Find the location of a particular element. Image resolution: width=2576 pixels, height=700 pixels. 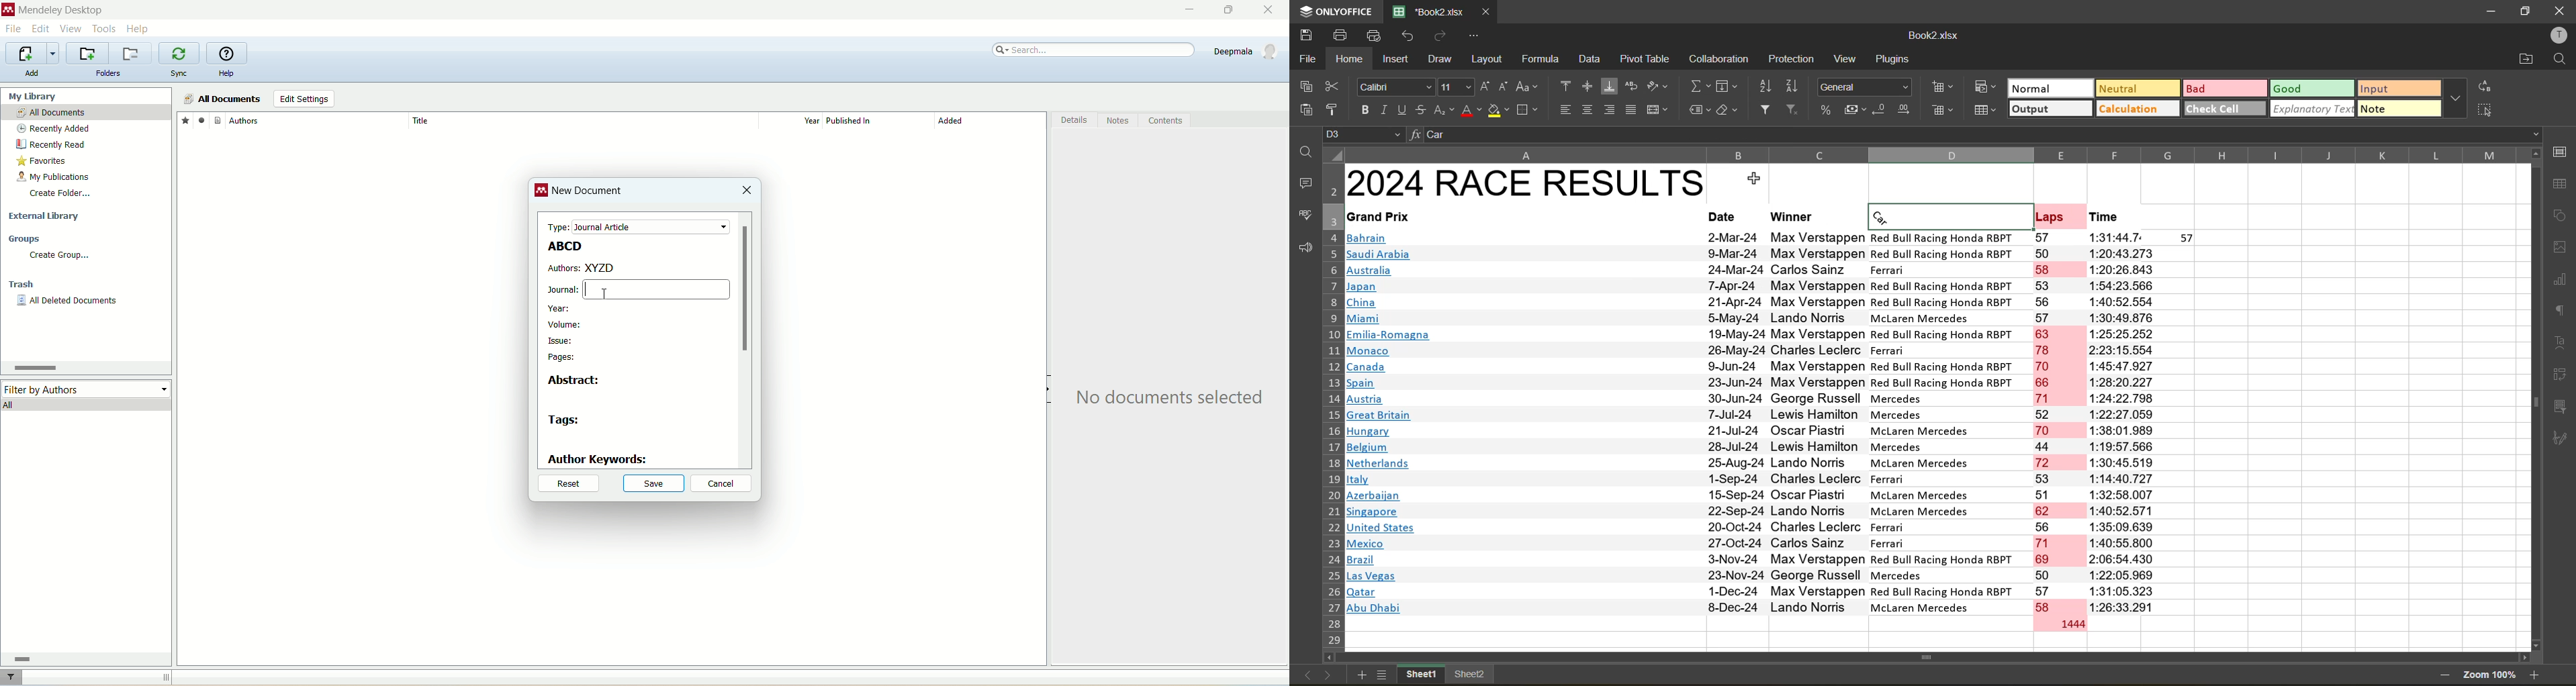

formula is located at coordinates (1542, 61).